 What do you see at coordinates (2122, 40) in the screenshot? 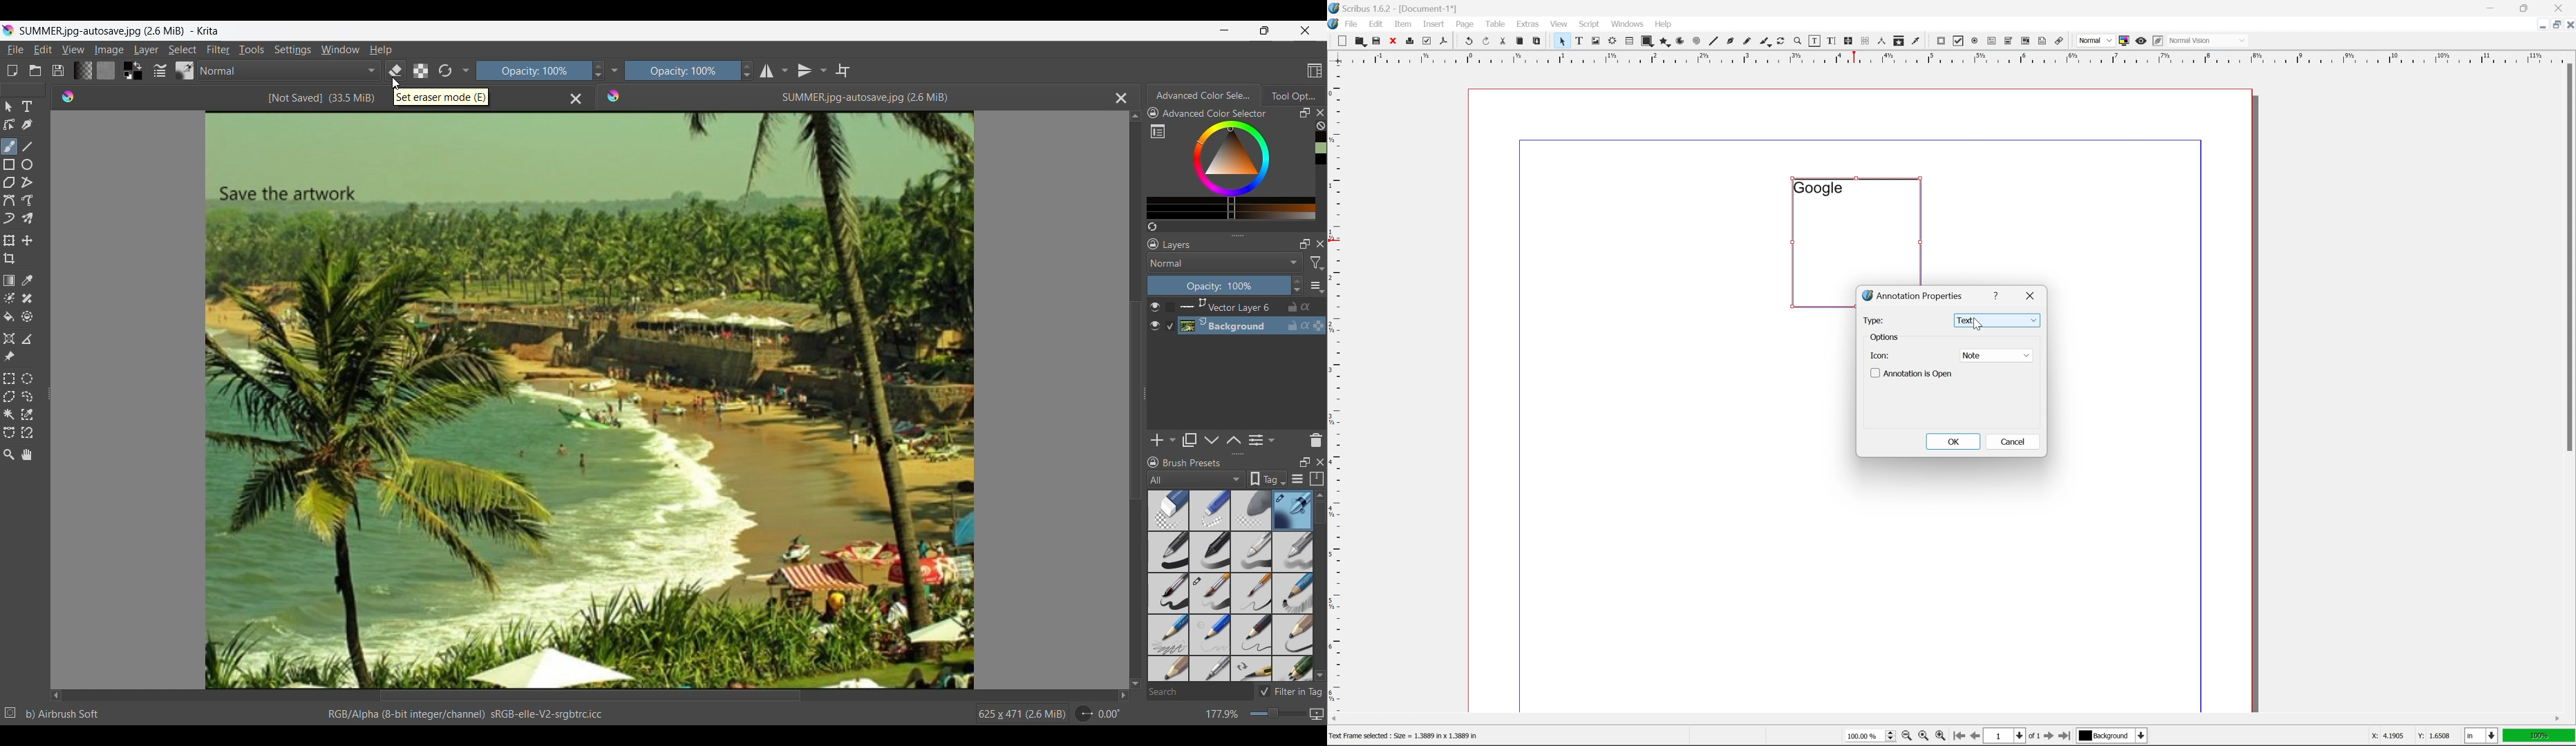
I see `toggle color management system` at bounding box center [2122, 40].